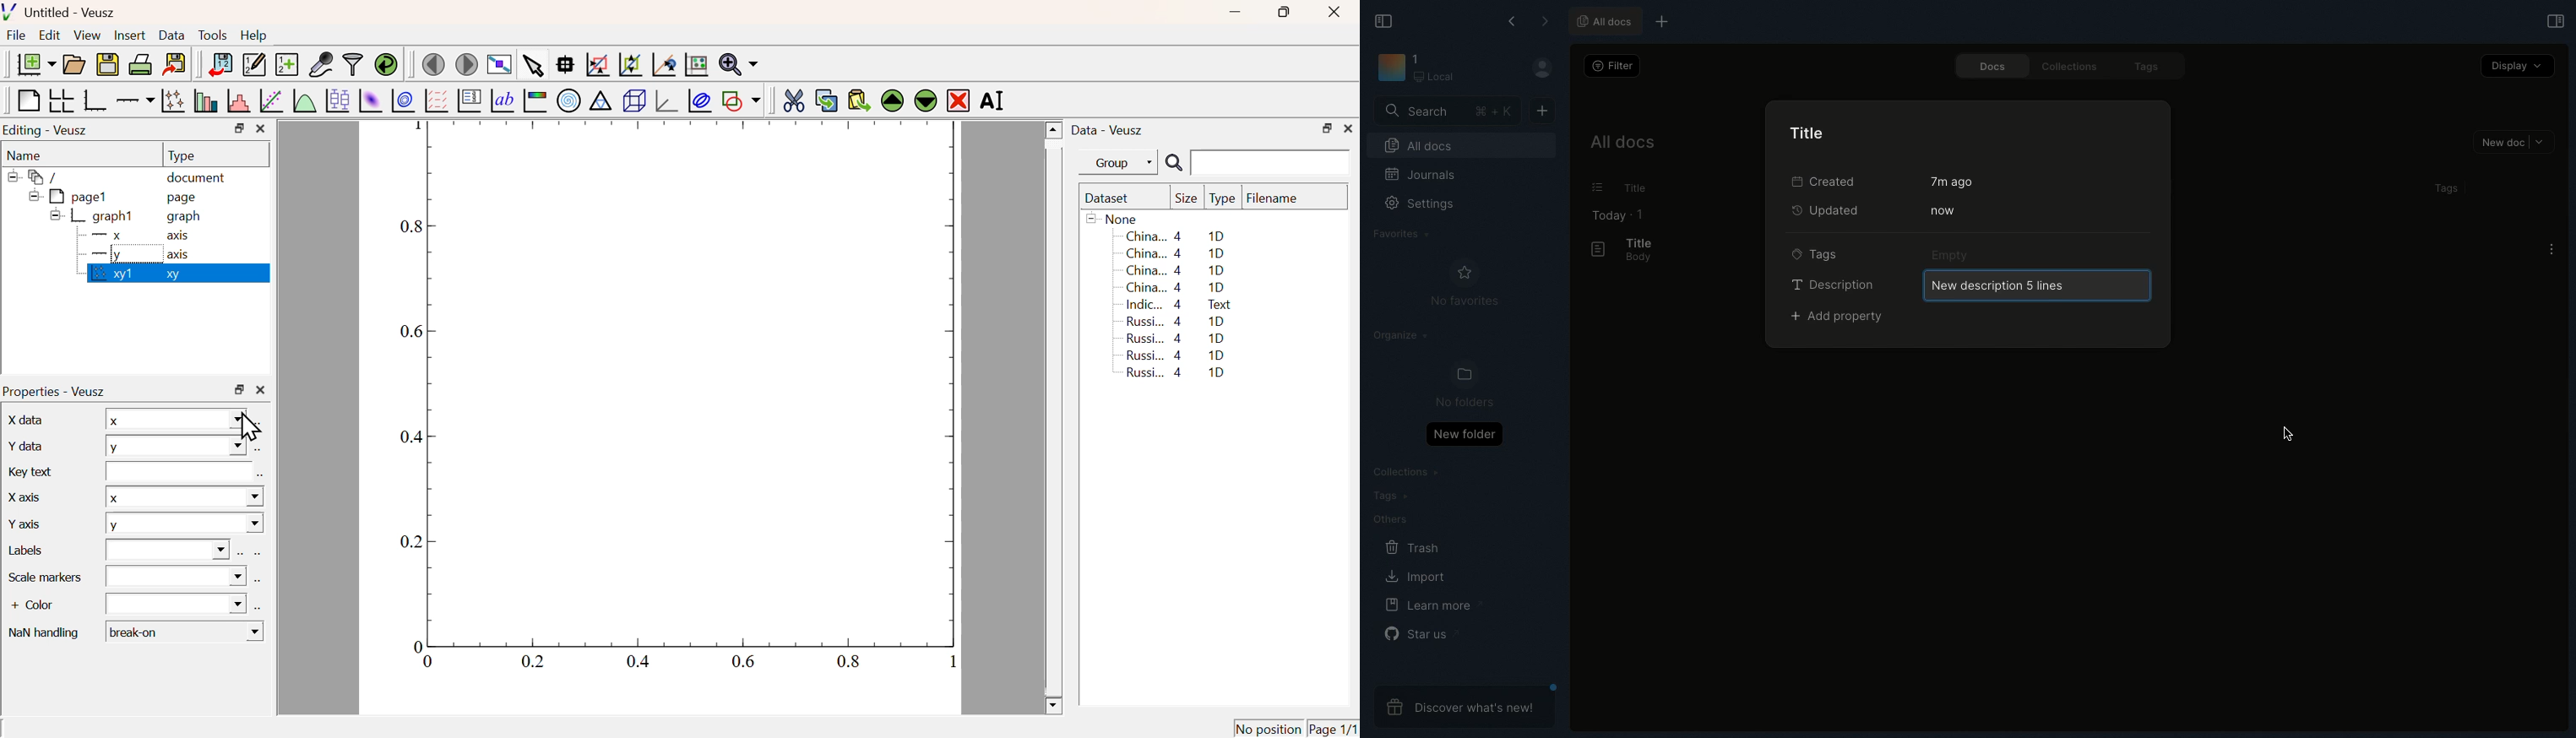 This screenshot has height=756, width=2576. Describe the element at coordinates (2038, 285) in the screenshot. I see `New description 5 lines` at that location.